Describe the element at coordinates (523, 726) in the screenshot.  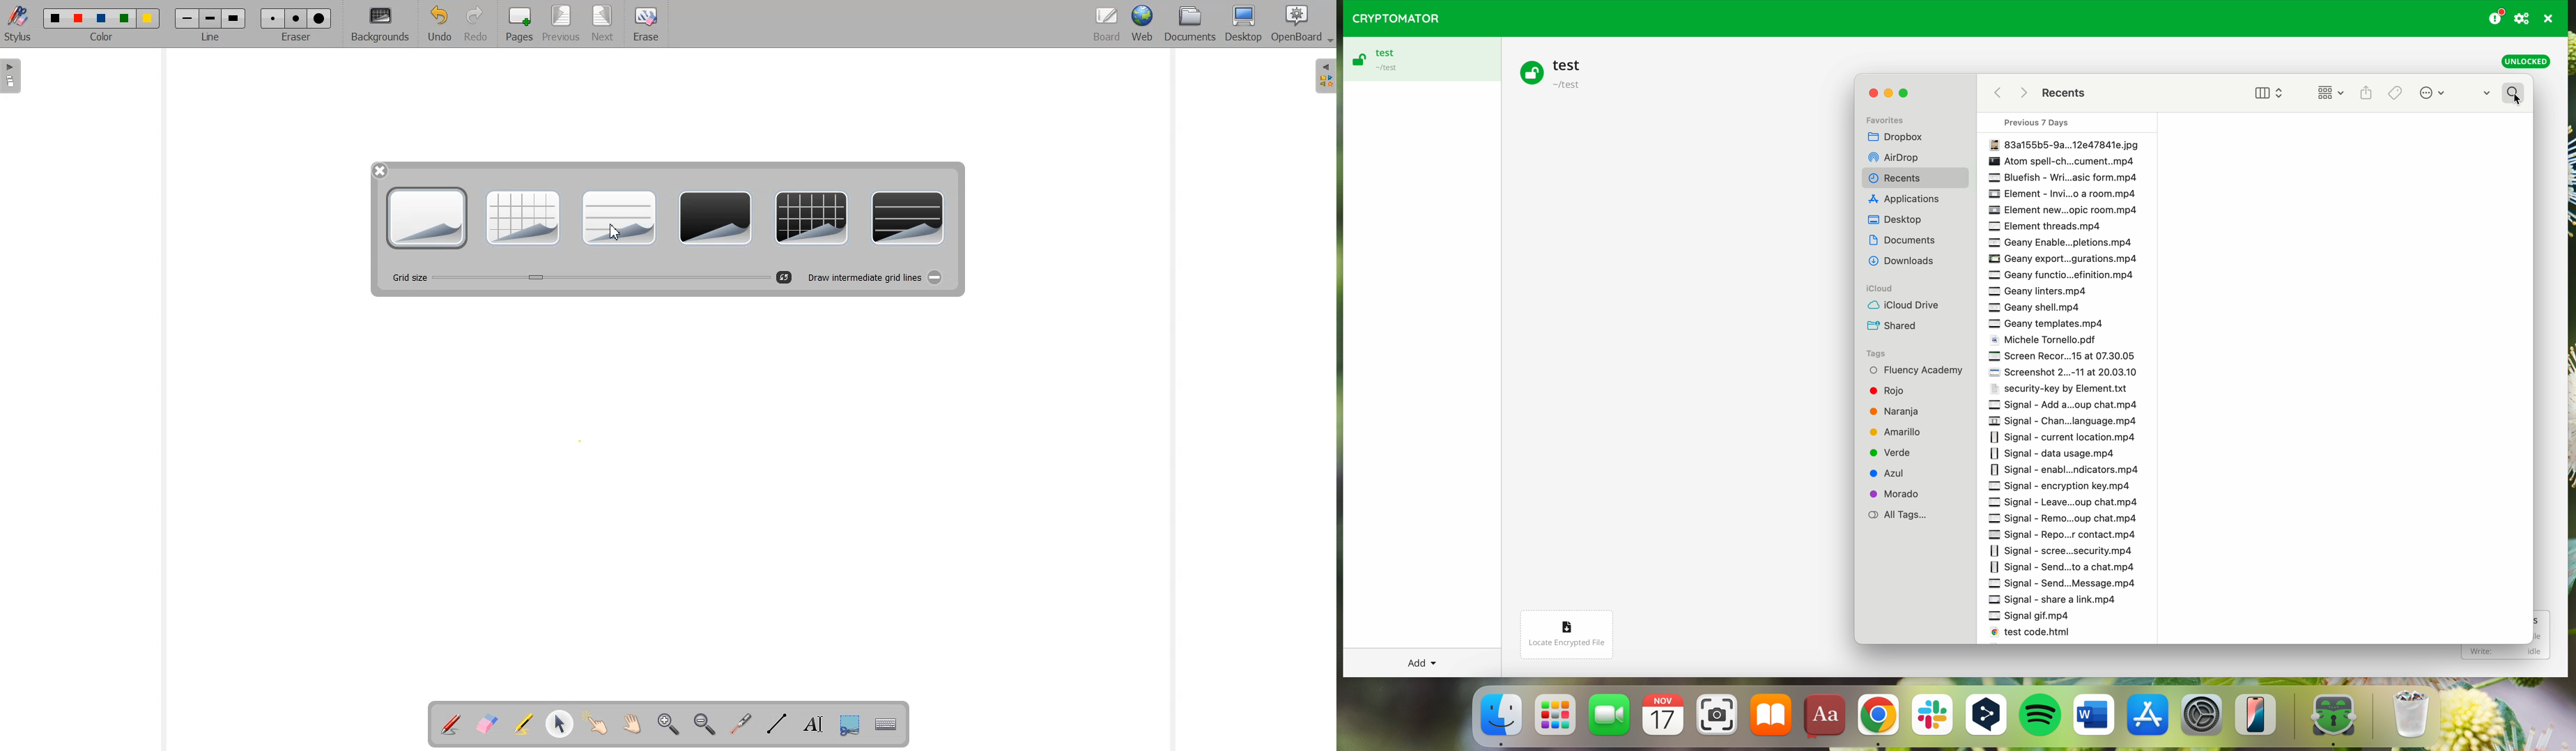
I see `Highlight` at that location.